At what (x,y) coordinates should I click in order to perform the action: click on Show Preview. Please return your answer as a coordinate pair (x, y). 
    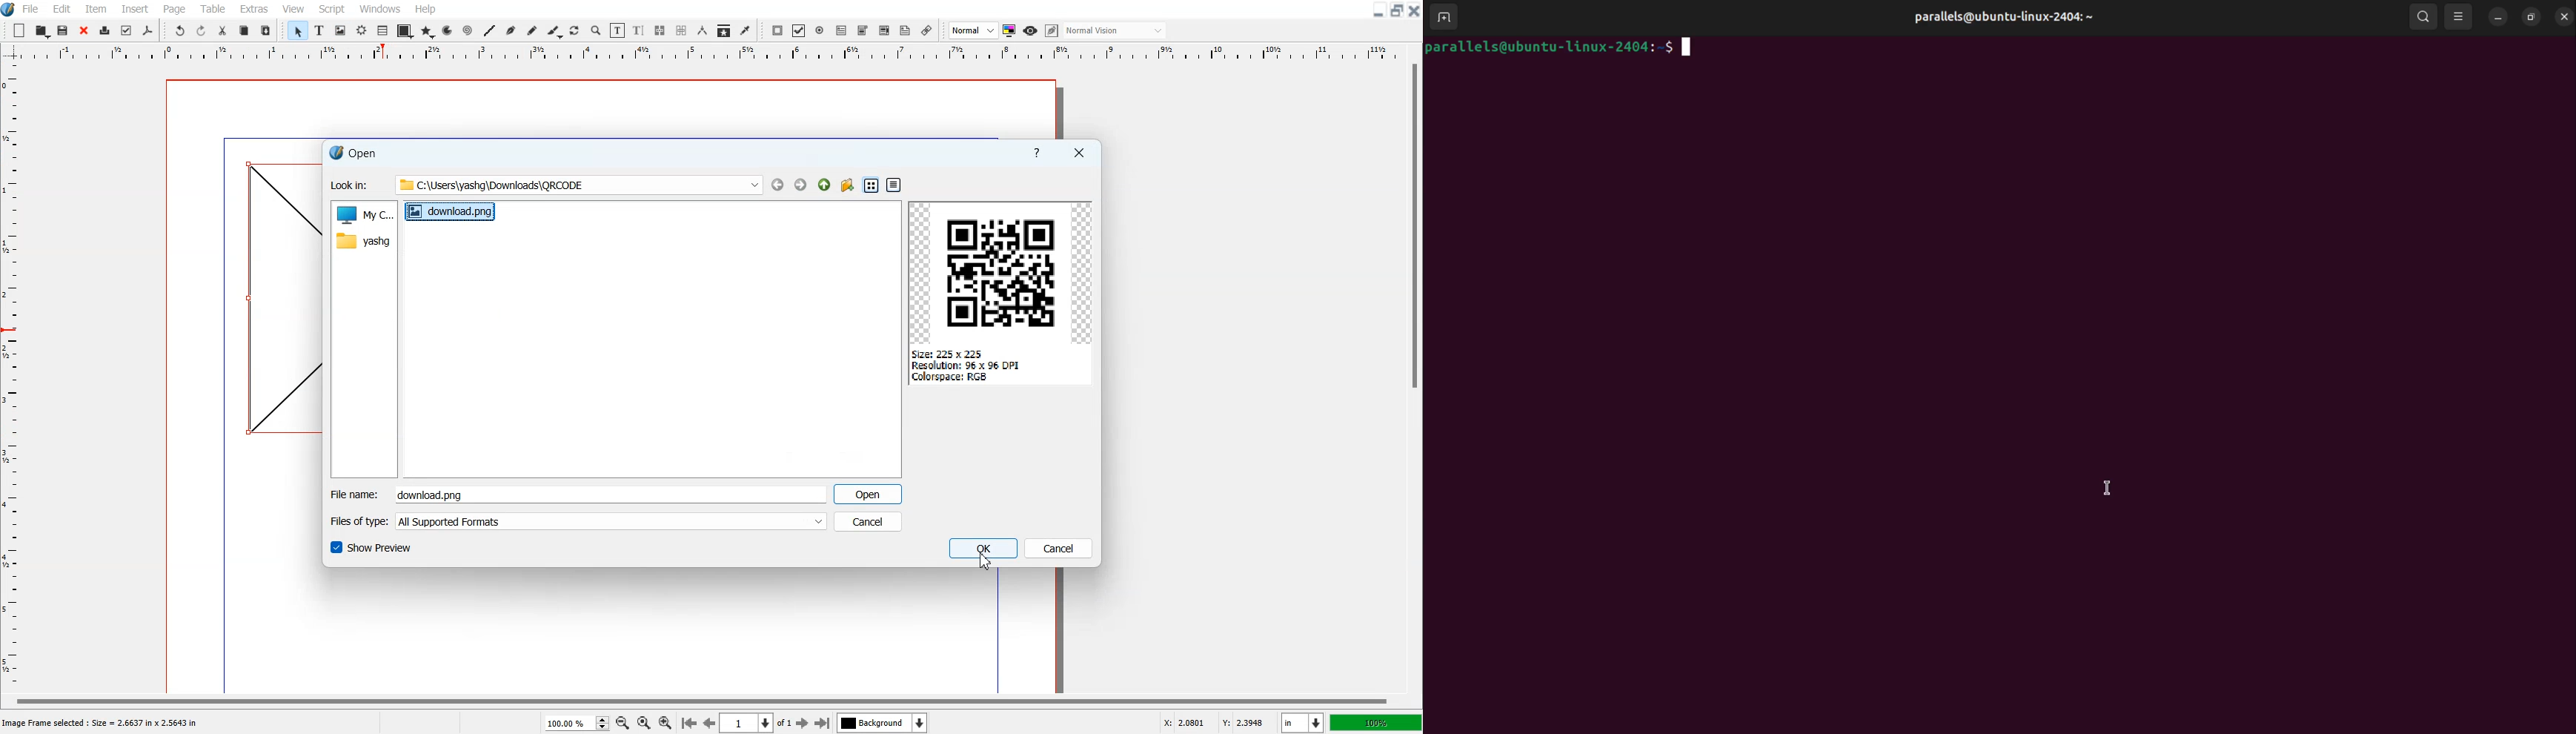
    Looking at the image, I should click on (371, 547).